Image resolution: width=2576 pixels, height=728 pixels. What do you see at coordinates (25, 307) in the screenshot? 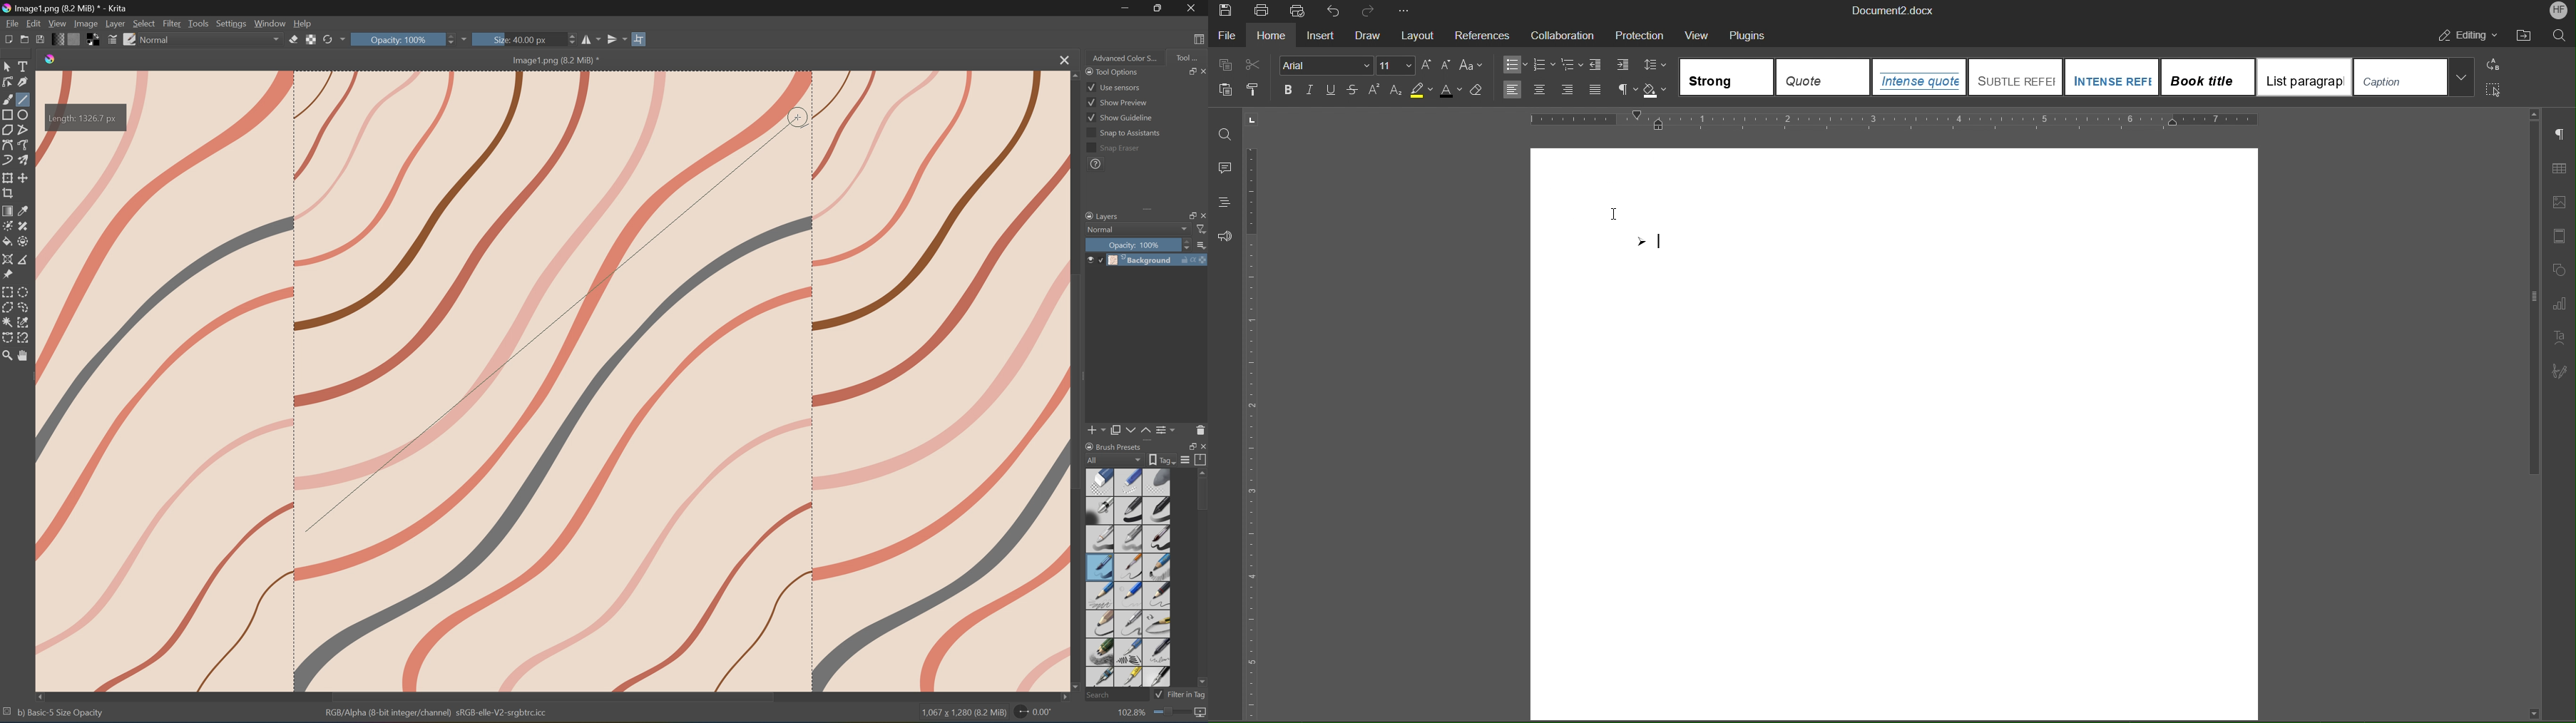
I see `Freehand selection` at bounding box center [25, 307].